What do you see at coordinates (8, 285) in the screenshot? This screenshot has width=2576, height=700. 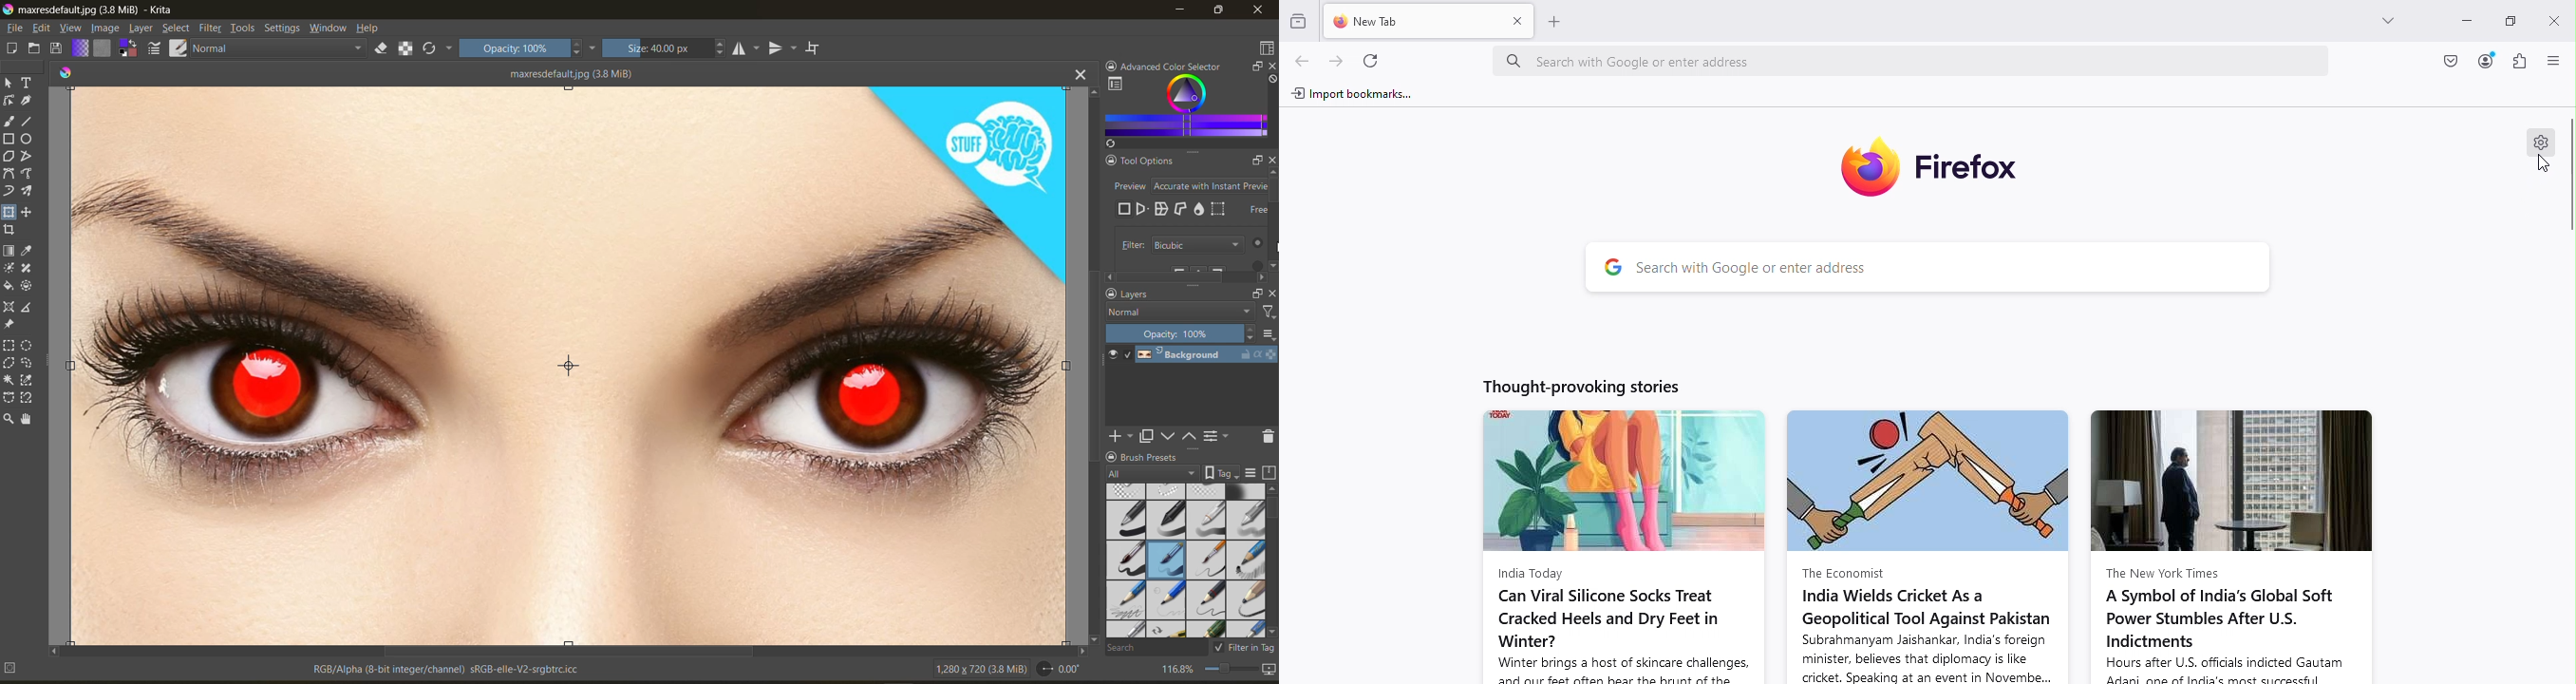 I see `tool` at bounding box center [8, 285].